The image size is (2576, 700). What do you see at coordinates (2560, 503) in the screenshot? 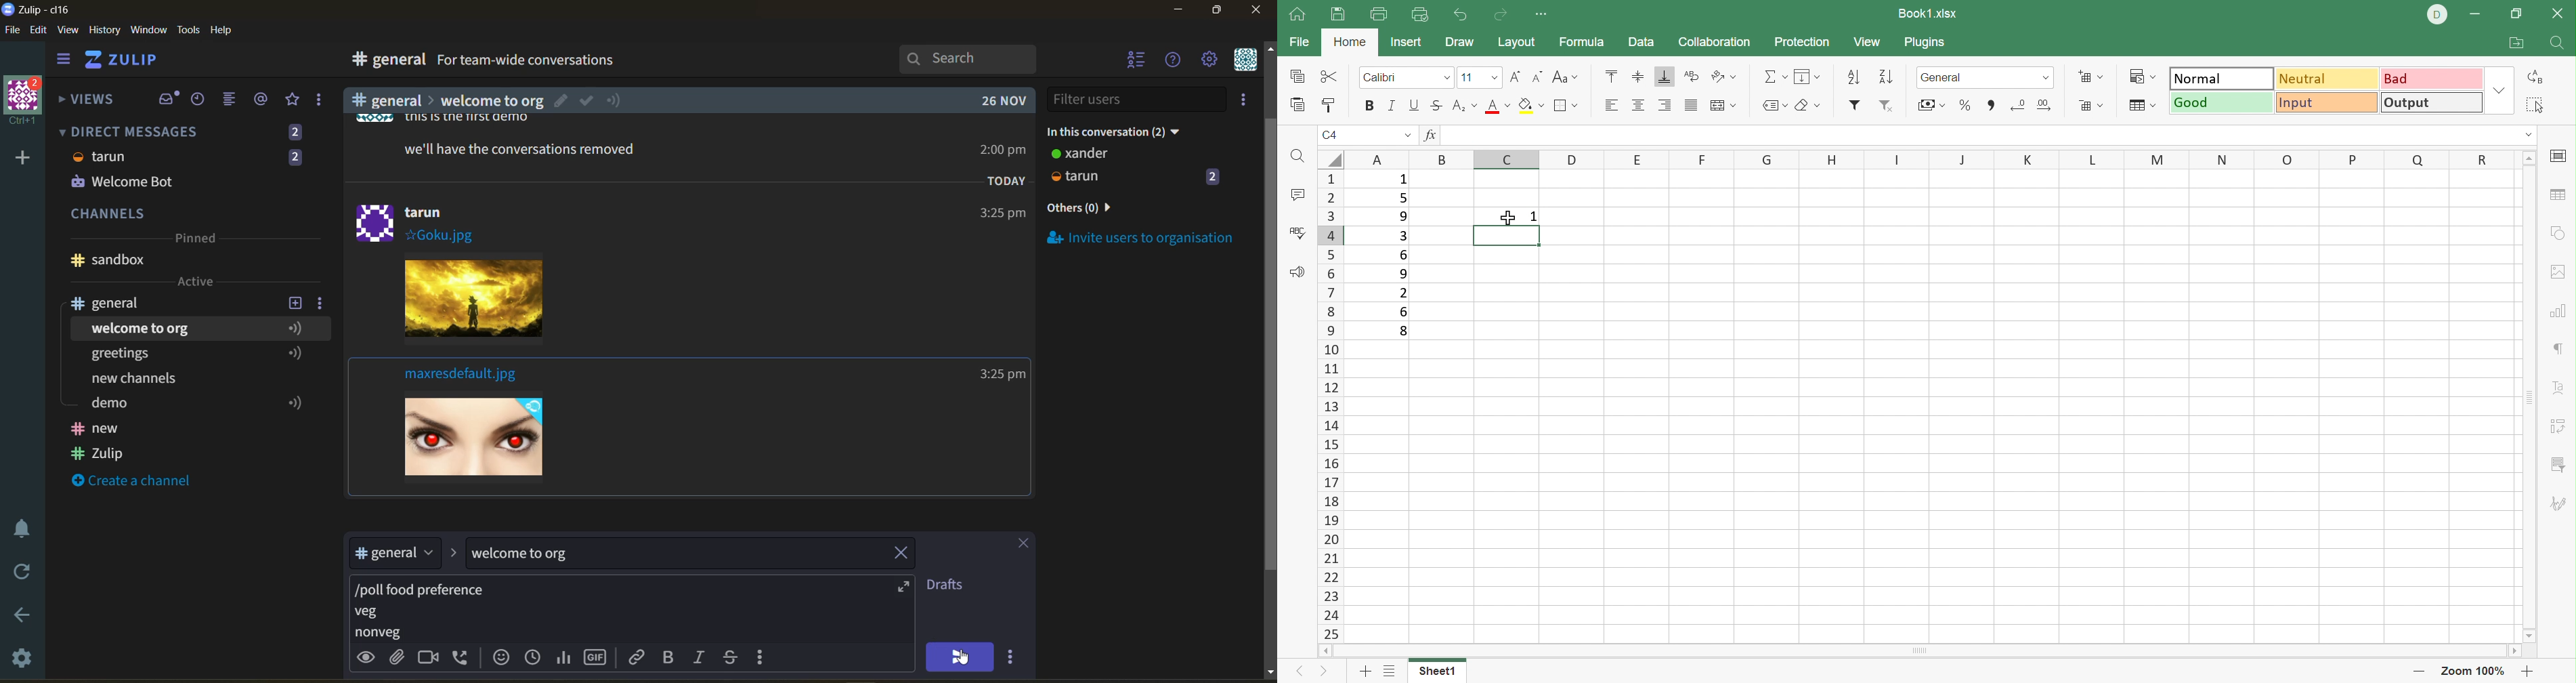
I see `Signature settings` at bounding box center [2560, 503].